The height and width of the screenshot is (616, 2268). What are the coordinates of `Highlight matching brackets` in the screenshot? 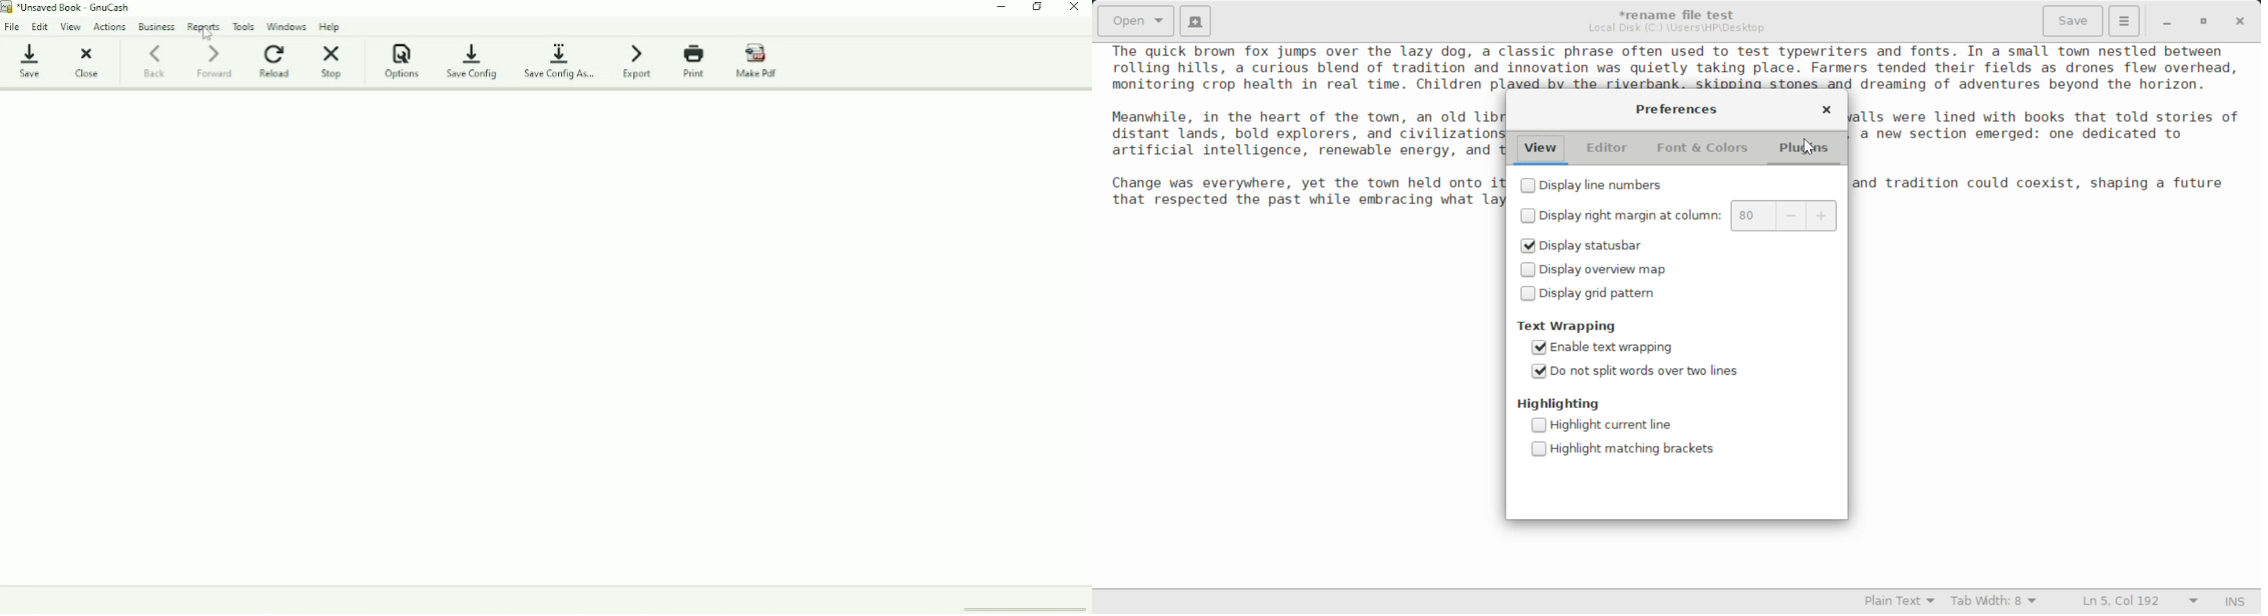 It's located at (1623, 448).